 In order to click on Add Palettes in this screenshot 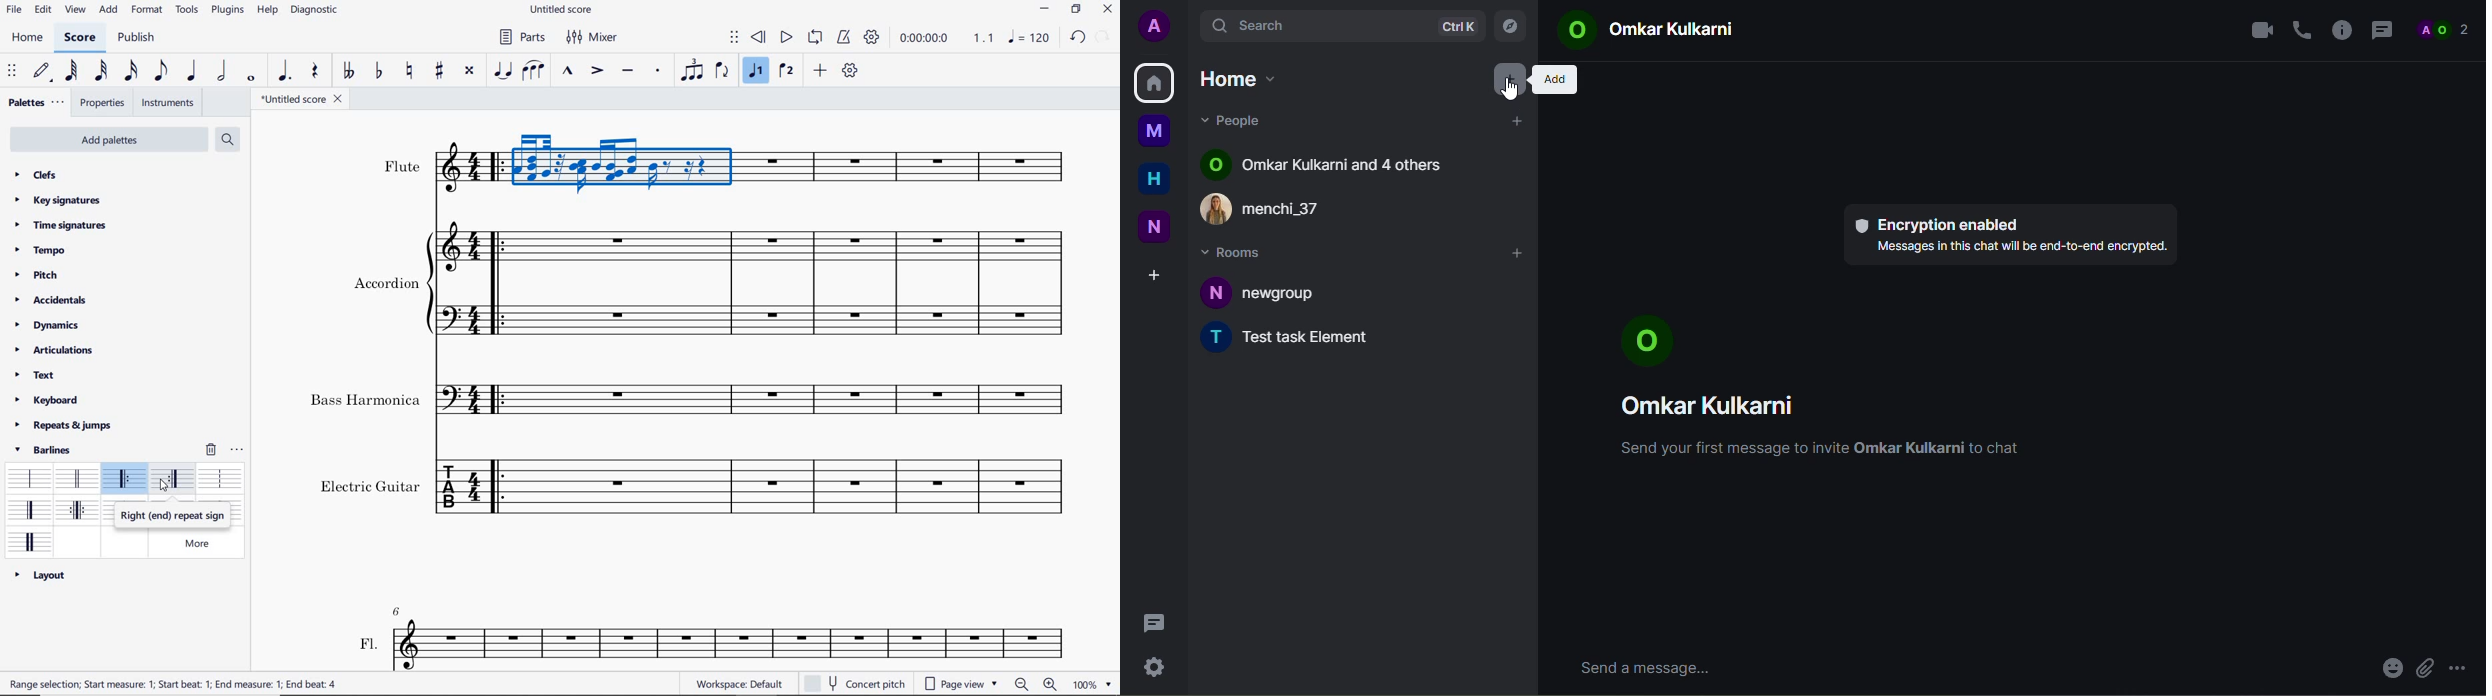, I will do `click(107, 140)`.